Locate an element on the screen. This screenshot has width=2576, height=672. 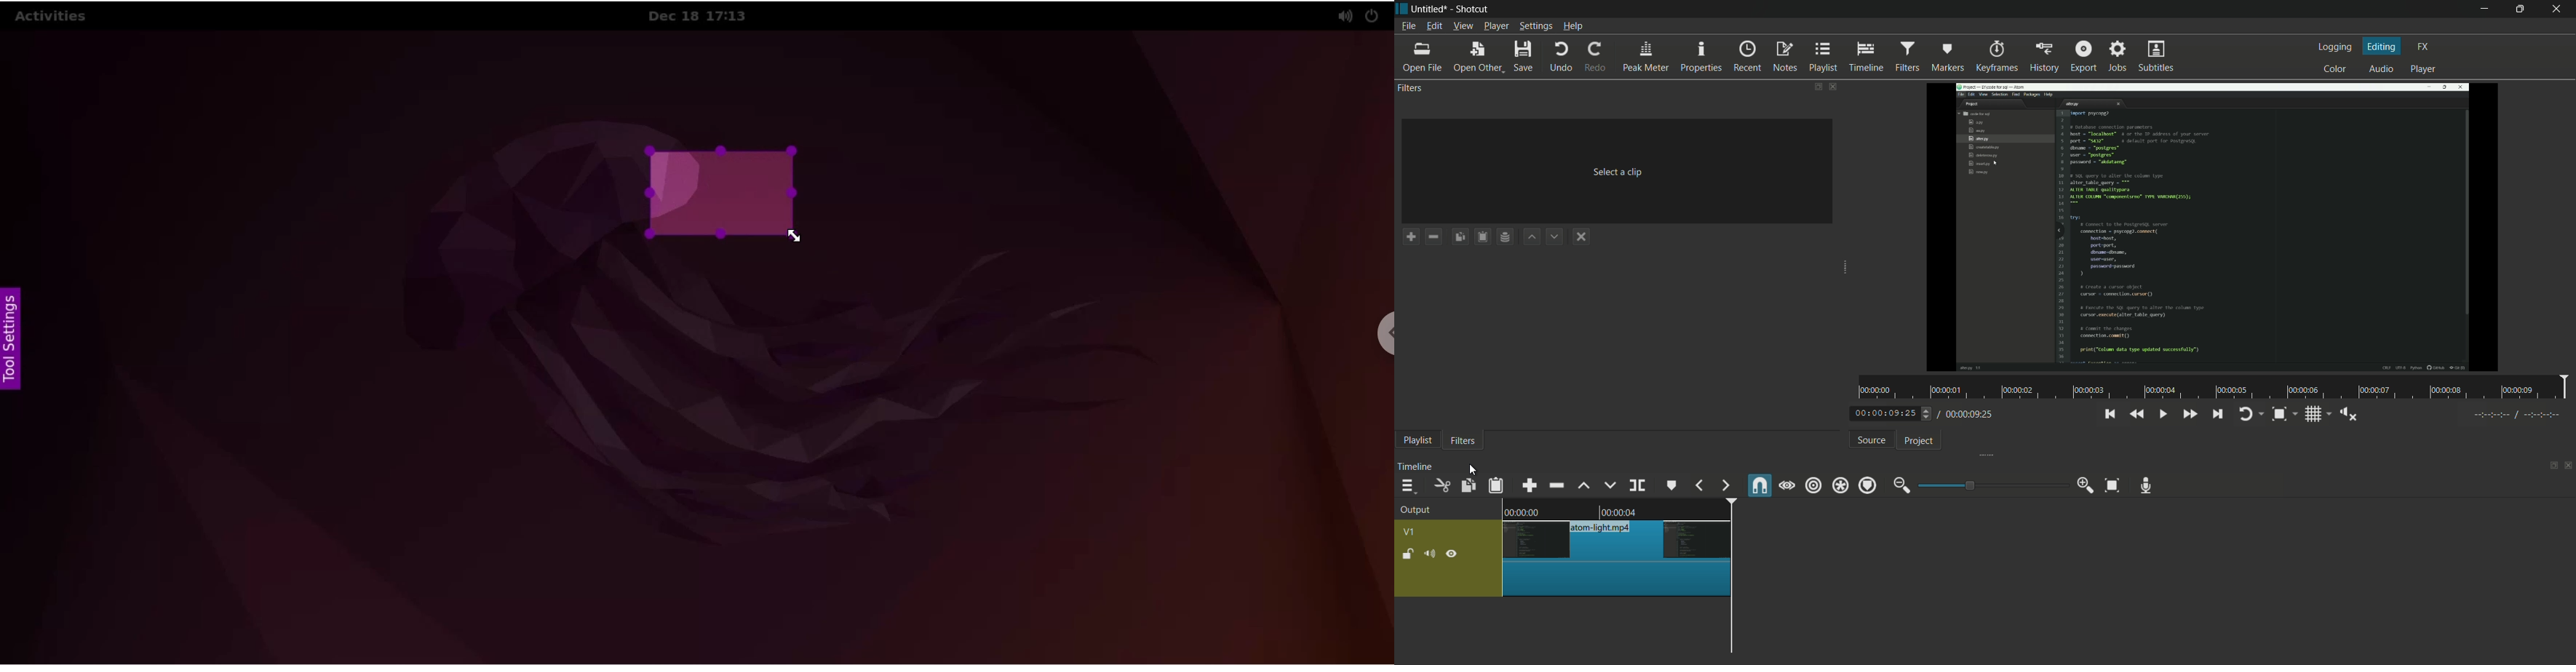
quickly play forward is located at coordinates (2189, 414).